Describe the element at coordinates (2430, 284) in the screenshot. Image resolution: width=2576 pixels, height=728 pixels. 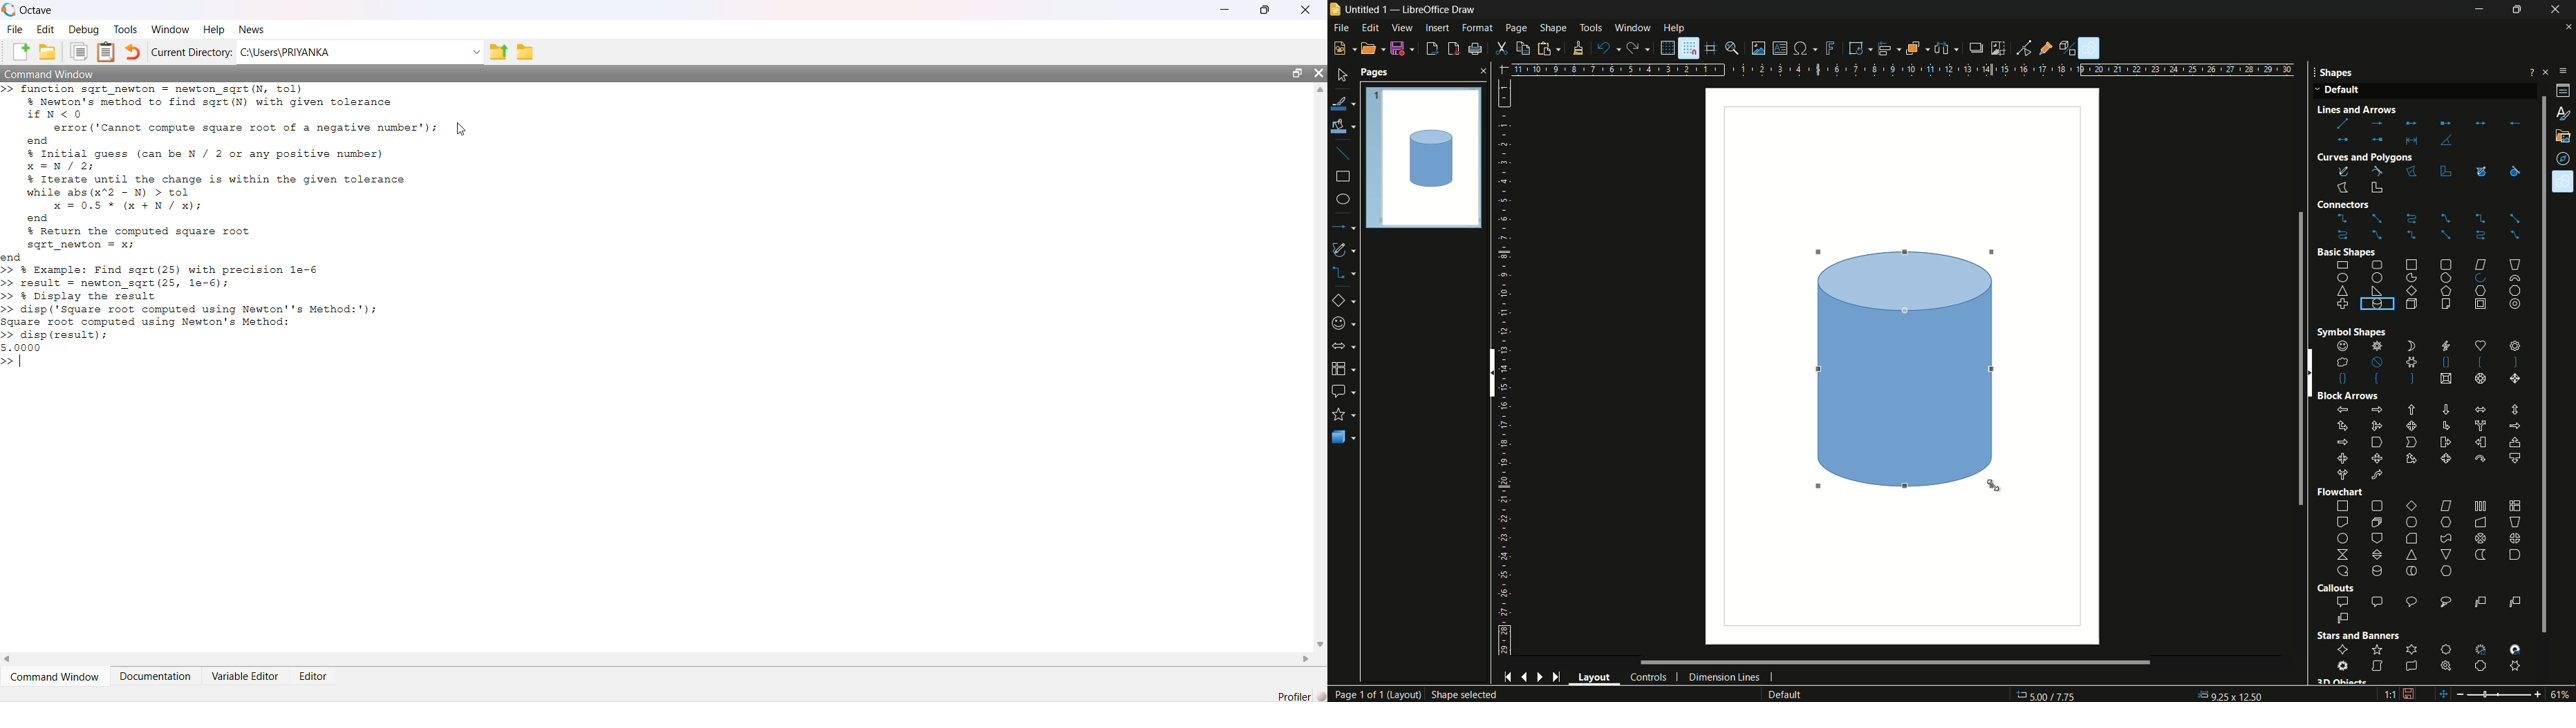
I see `basic shapes` at that location.